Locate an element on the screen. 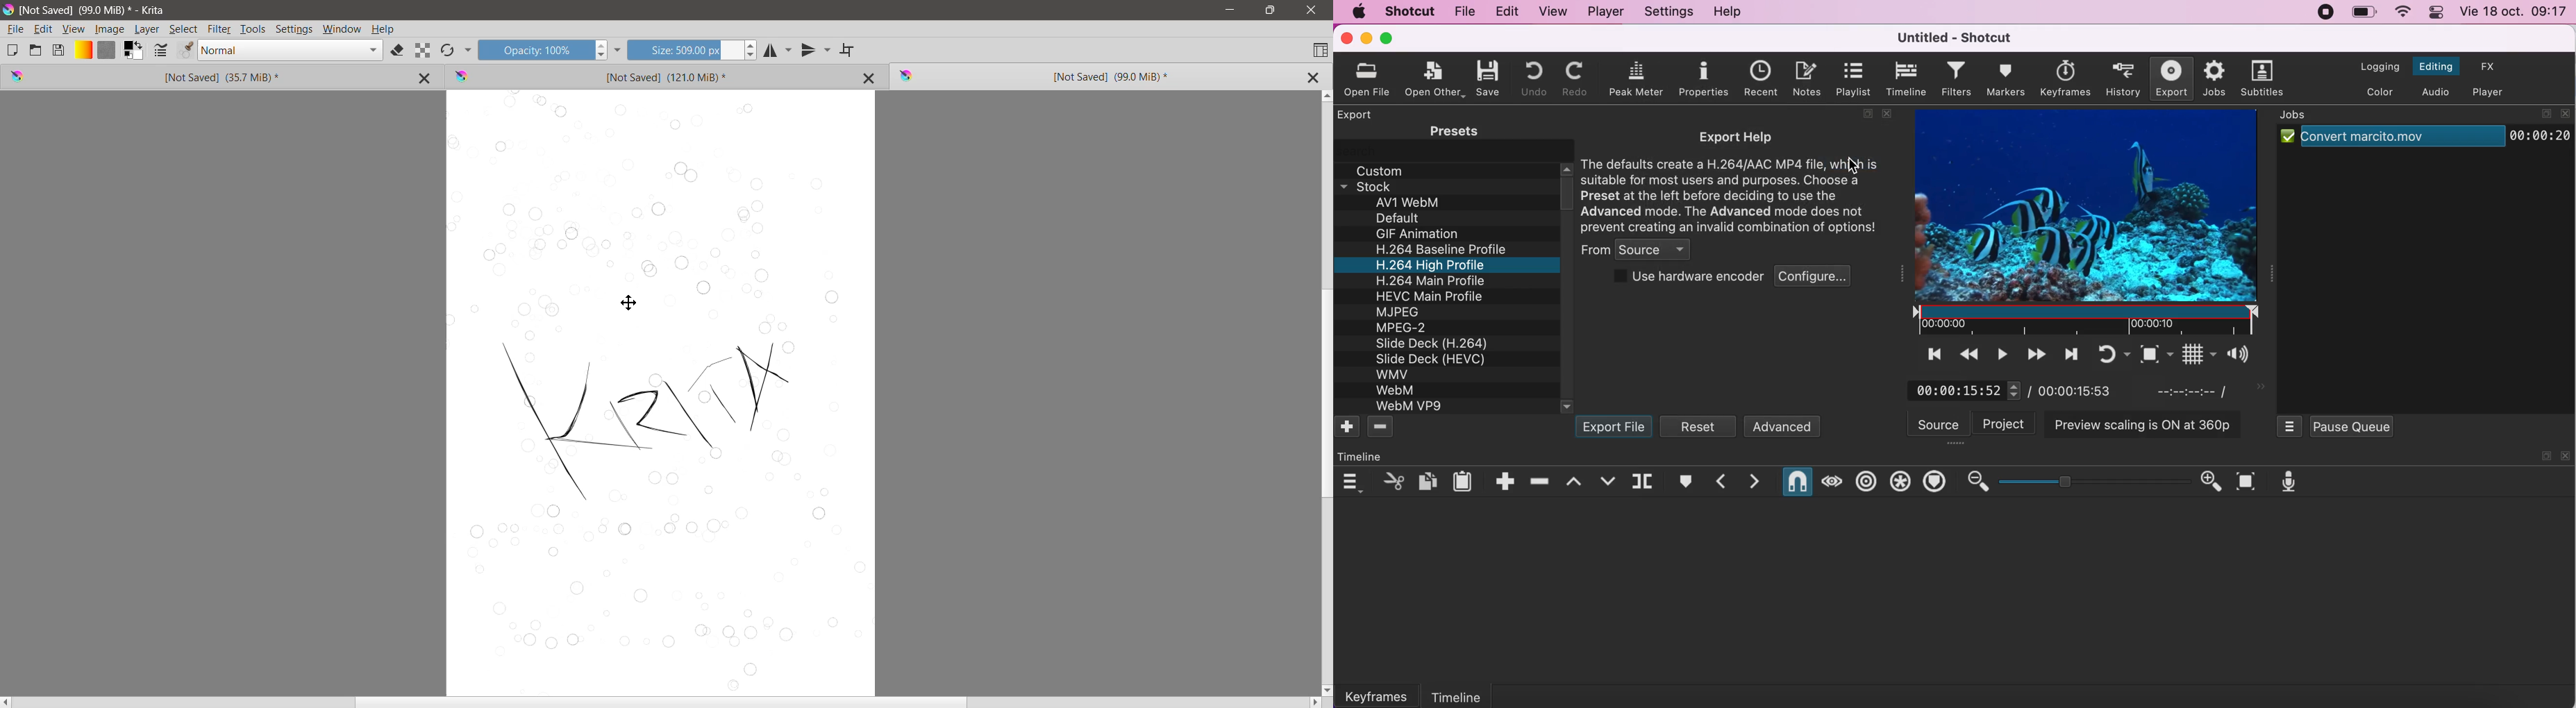 The height and width of the screenshot is (728, 2576). zoom timeline to fit is located at coordinates (2245, 482).